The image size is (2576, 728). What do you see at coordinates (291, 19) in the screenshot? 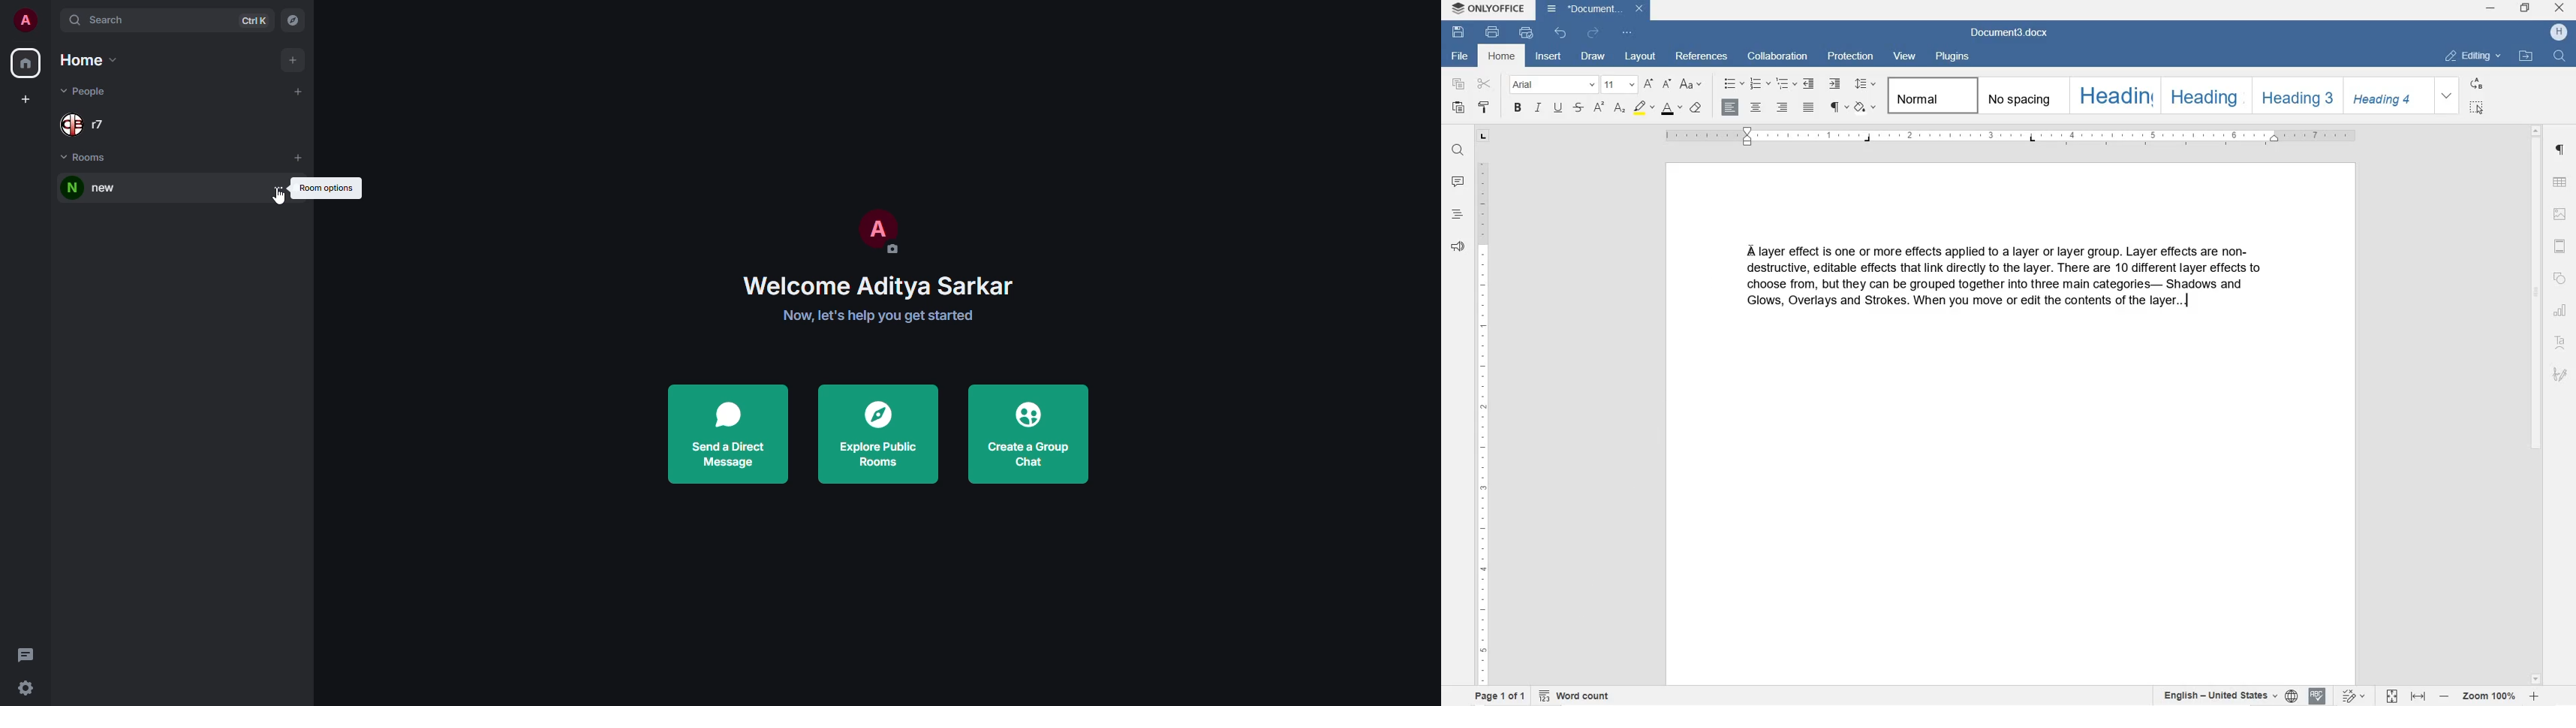
I see `navigator` at bounding box center [291, 19].